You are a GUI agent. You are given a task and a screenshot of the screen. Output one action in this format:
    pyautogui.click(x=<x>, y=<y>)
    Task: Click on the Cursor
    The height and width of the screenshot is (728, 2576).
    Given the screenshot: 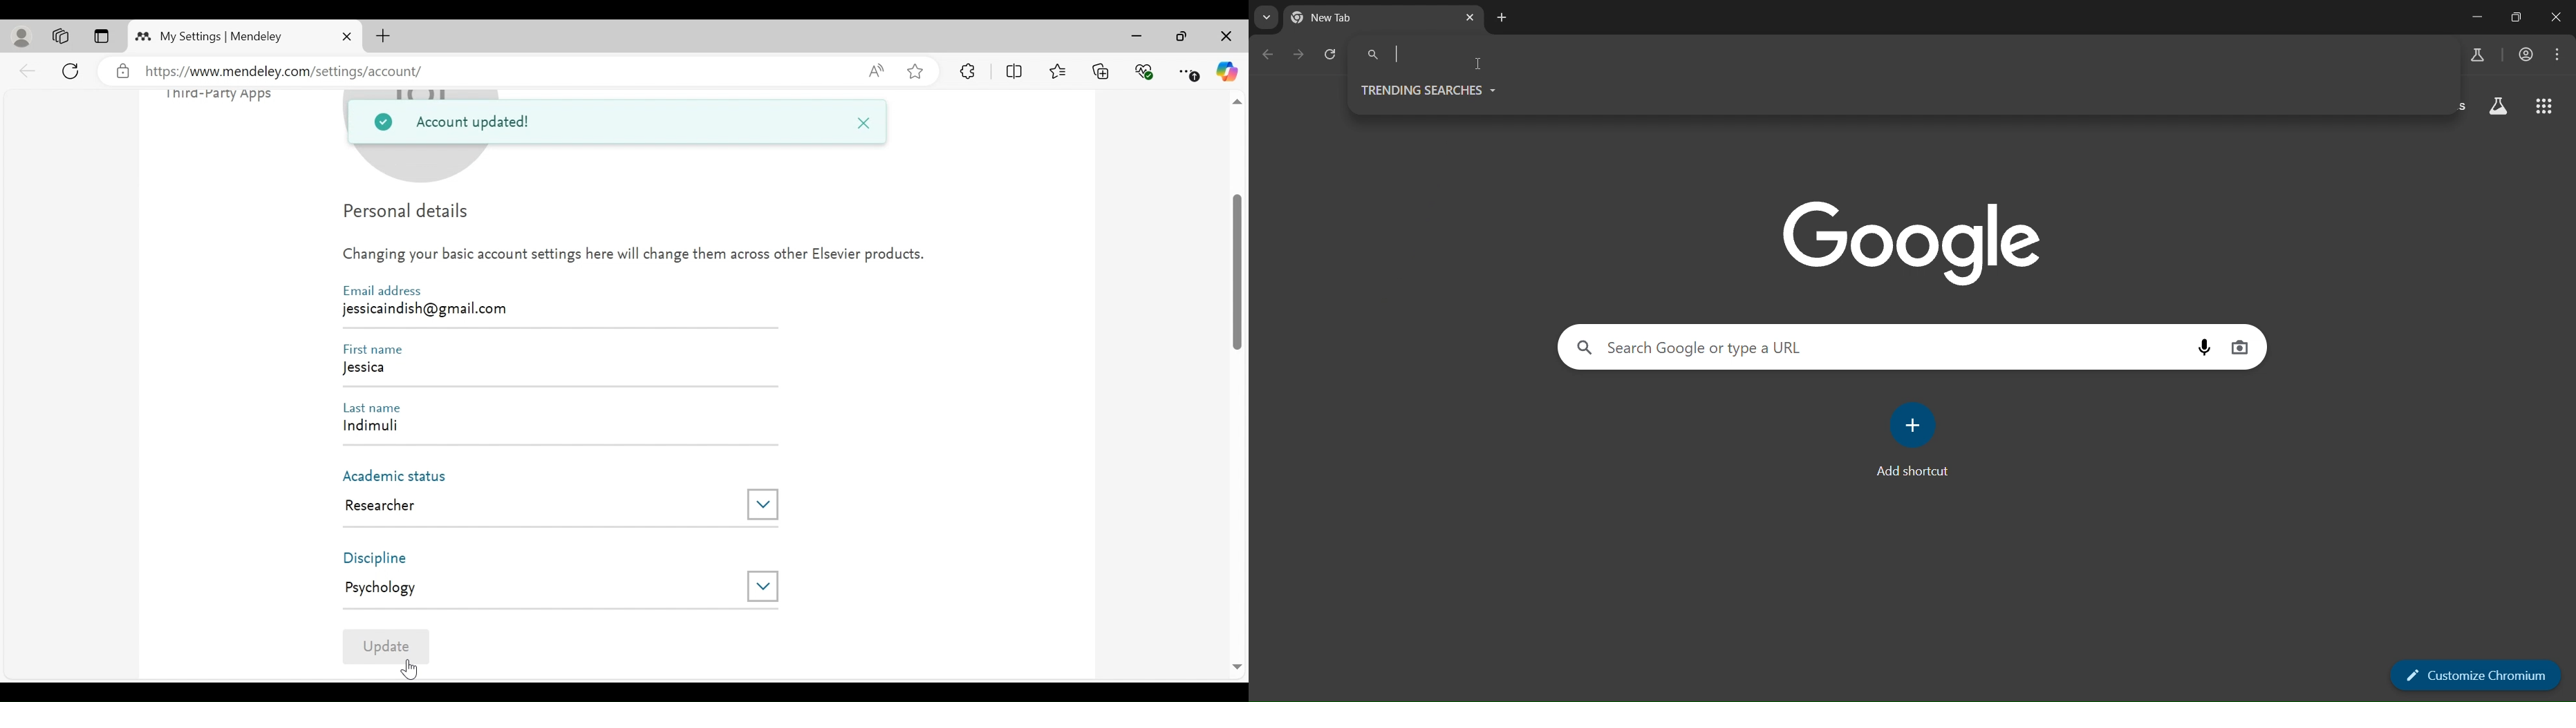 What is the action you would take?
    pyautogui.click(x=411, y=667)
    